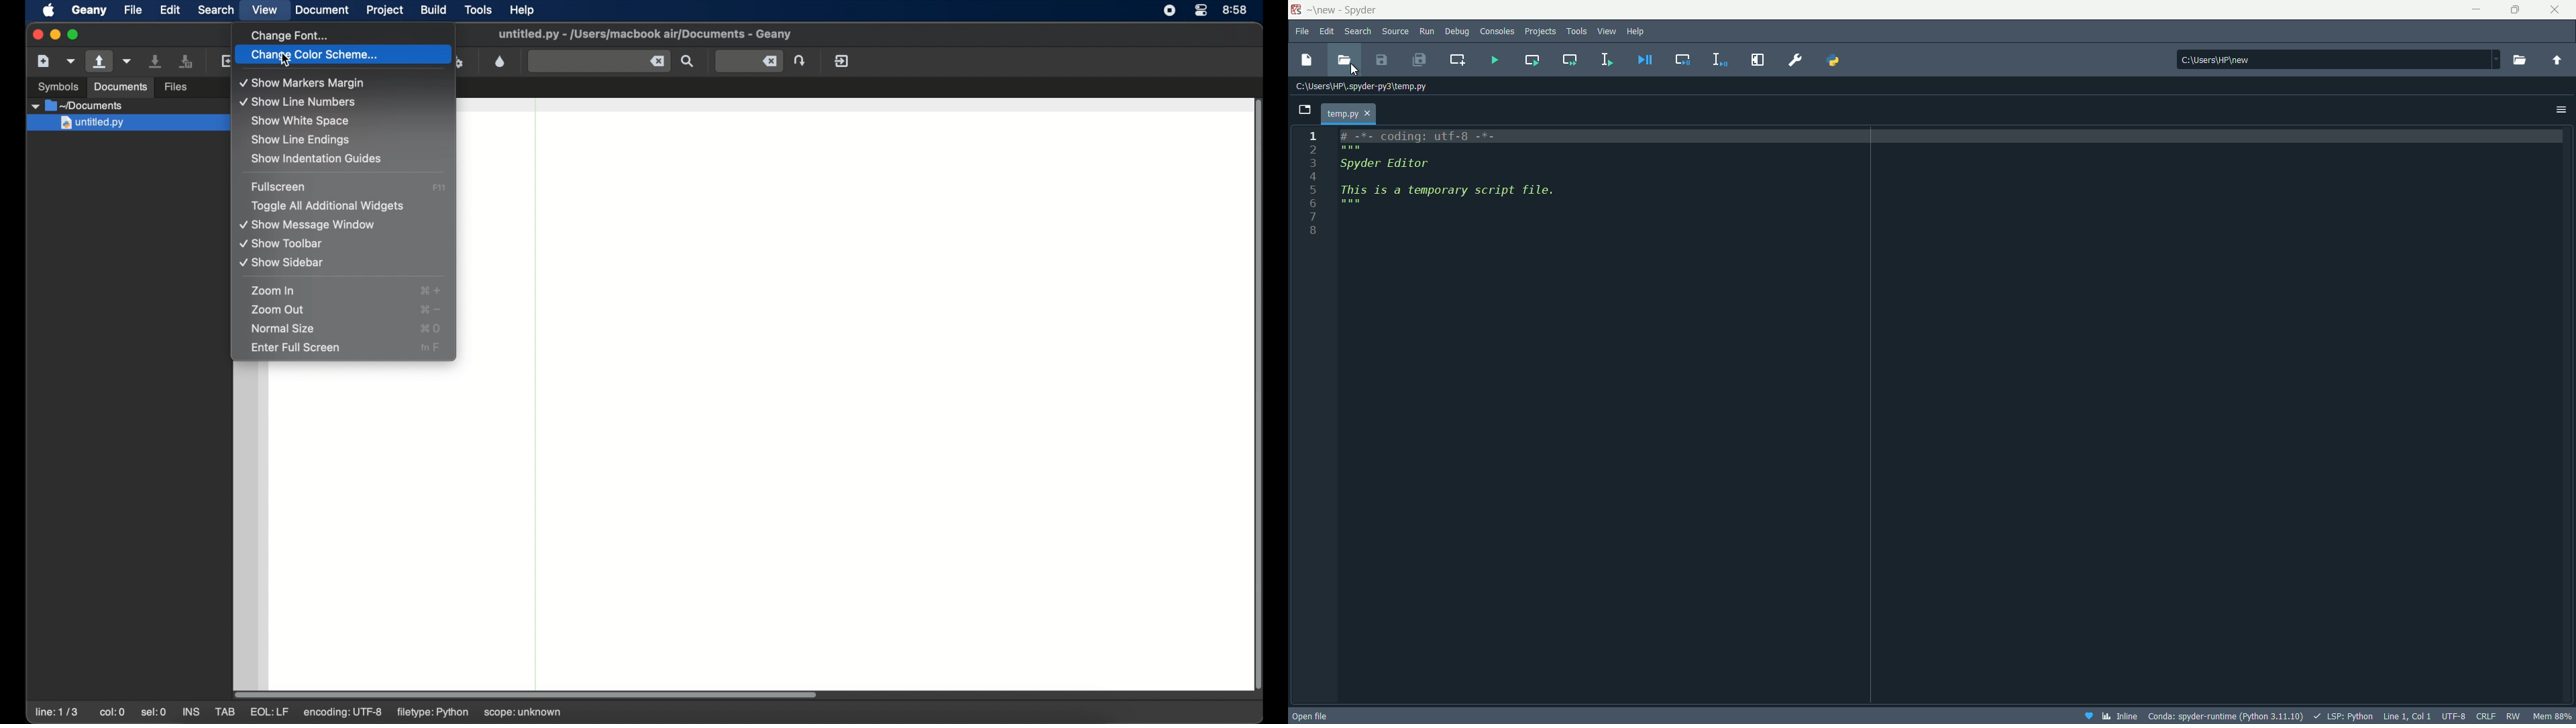 The image size is (2576, 728). I want to click on File directory, so click(1362, 88).